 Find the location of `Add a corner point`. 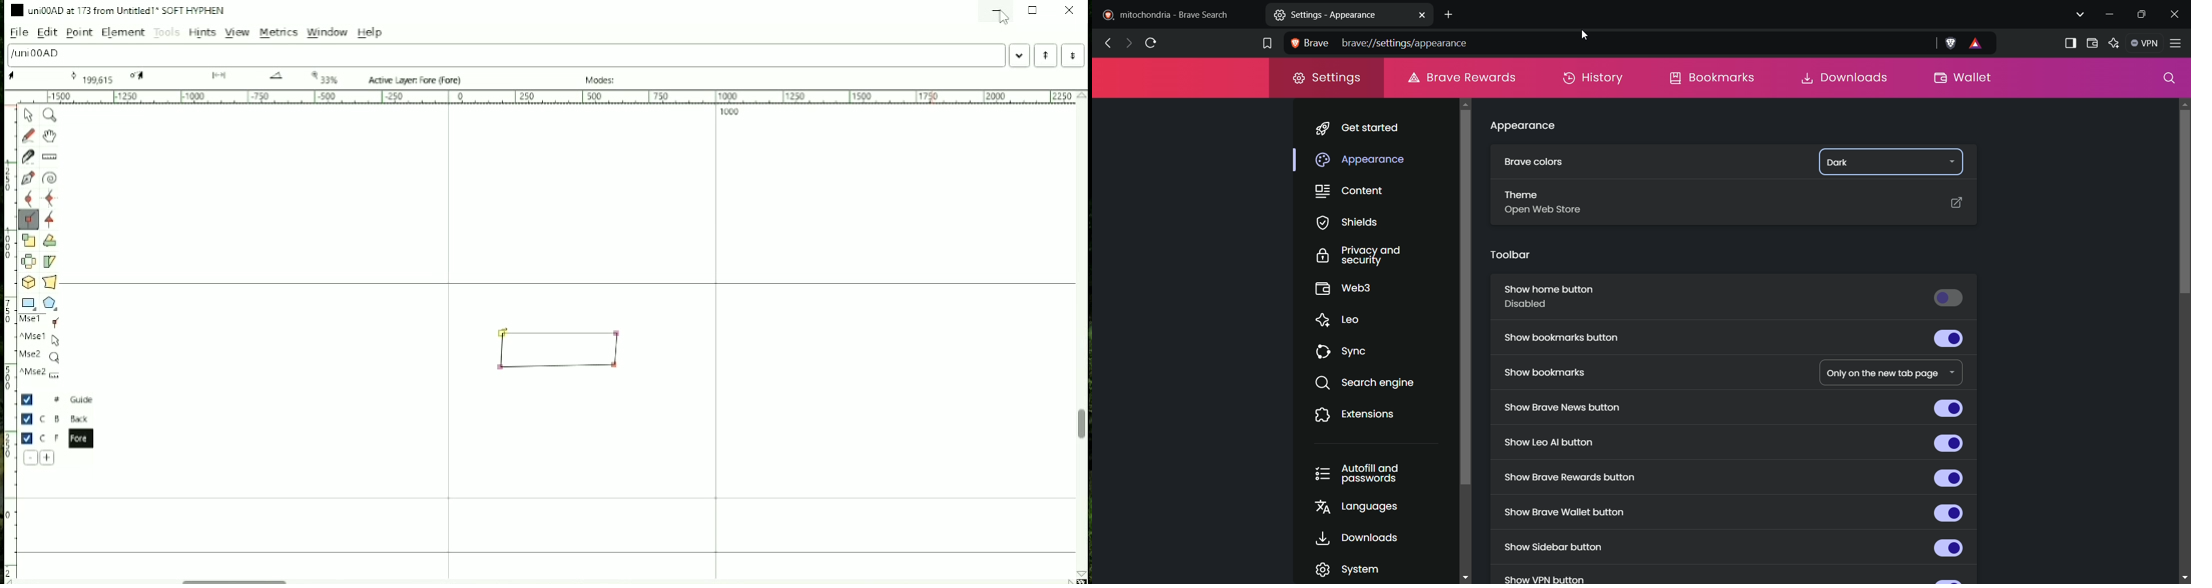

Add a corner point is located at coordinates (28, 220).